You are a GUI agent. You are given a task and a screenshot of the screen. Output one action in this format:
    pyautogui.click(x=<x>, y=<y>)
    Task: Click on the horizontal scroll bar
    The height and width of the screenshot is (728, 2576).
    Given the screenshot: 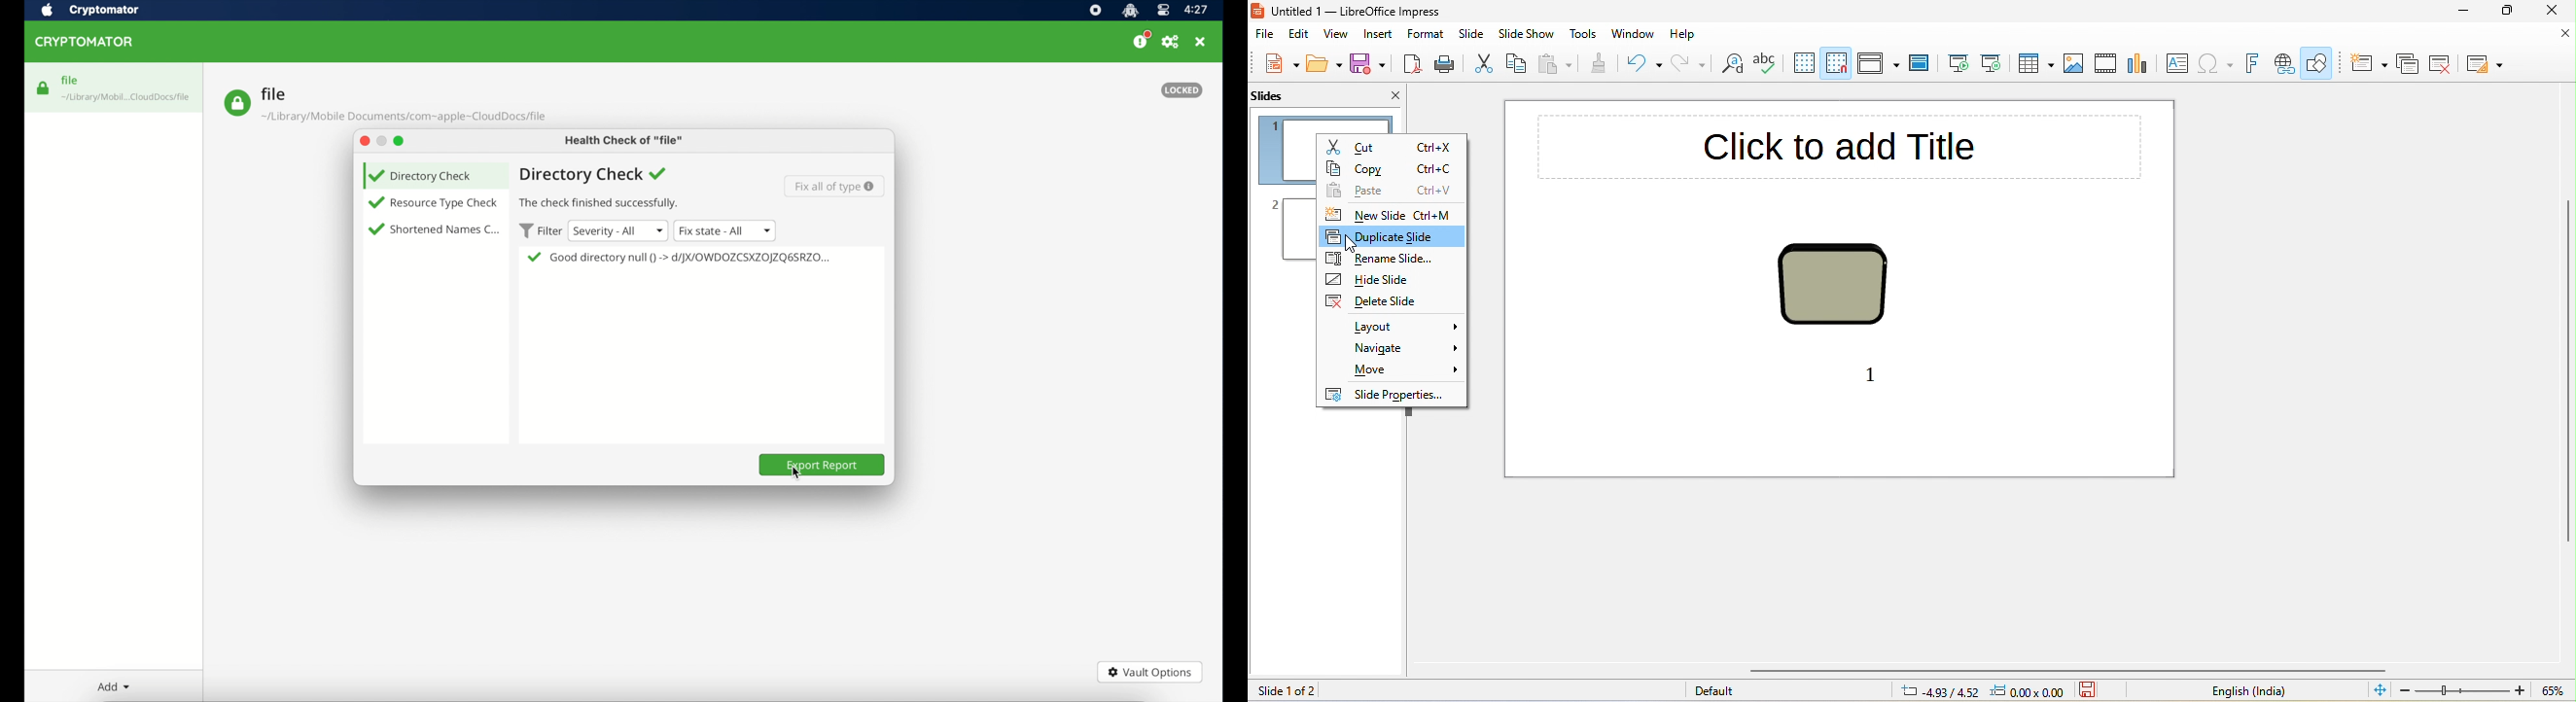 What is the action you would take?
    pyautogui.click(x=2069, y=671)
    